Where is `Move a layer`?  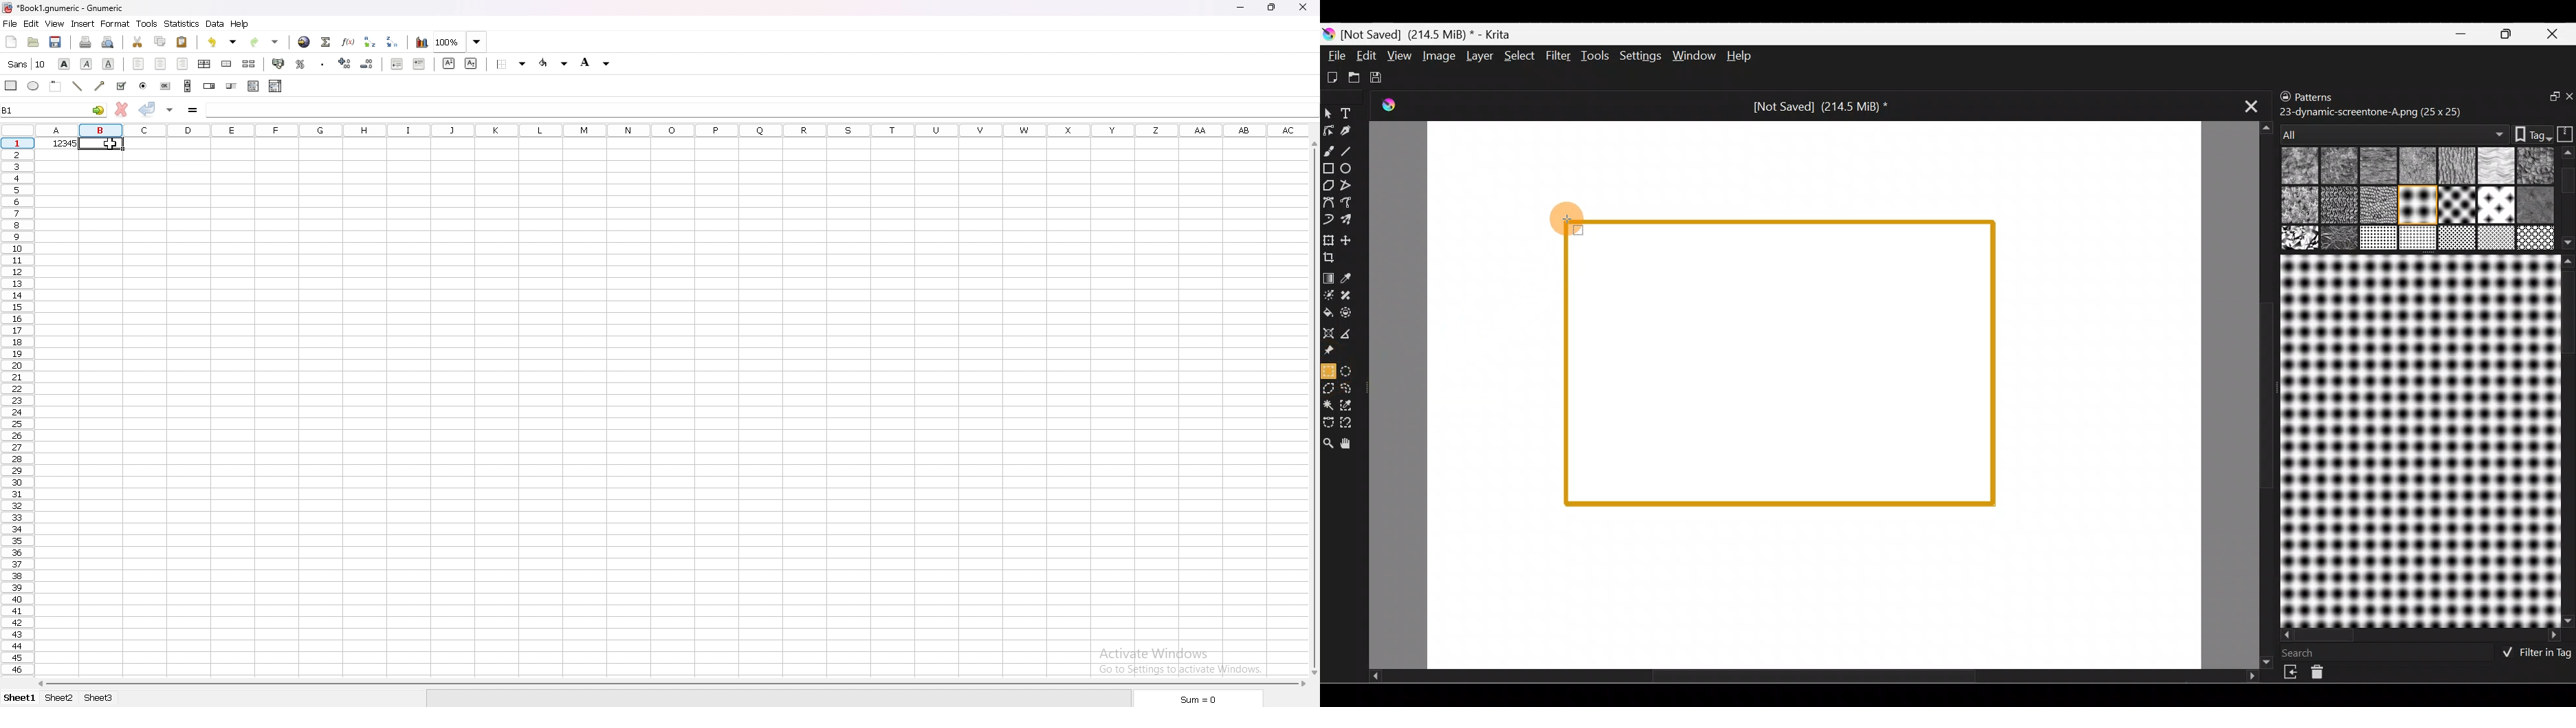 Move a layer is located at coordinates (1352, 239).